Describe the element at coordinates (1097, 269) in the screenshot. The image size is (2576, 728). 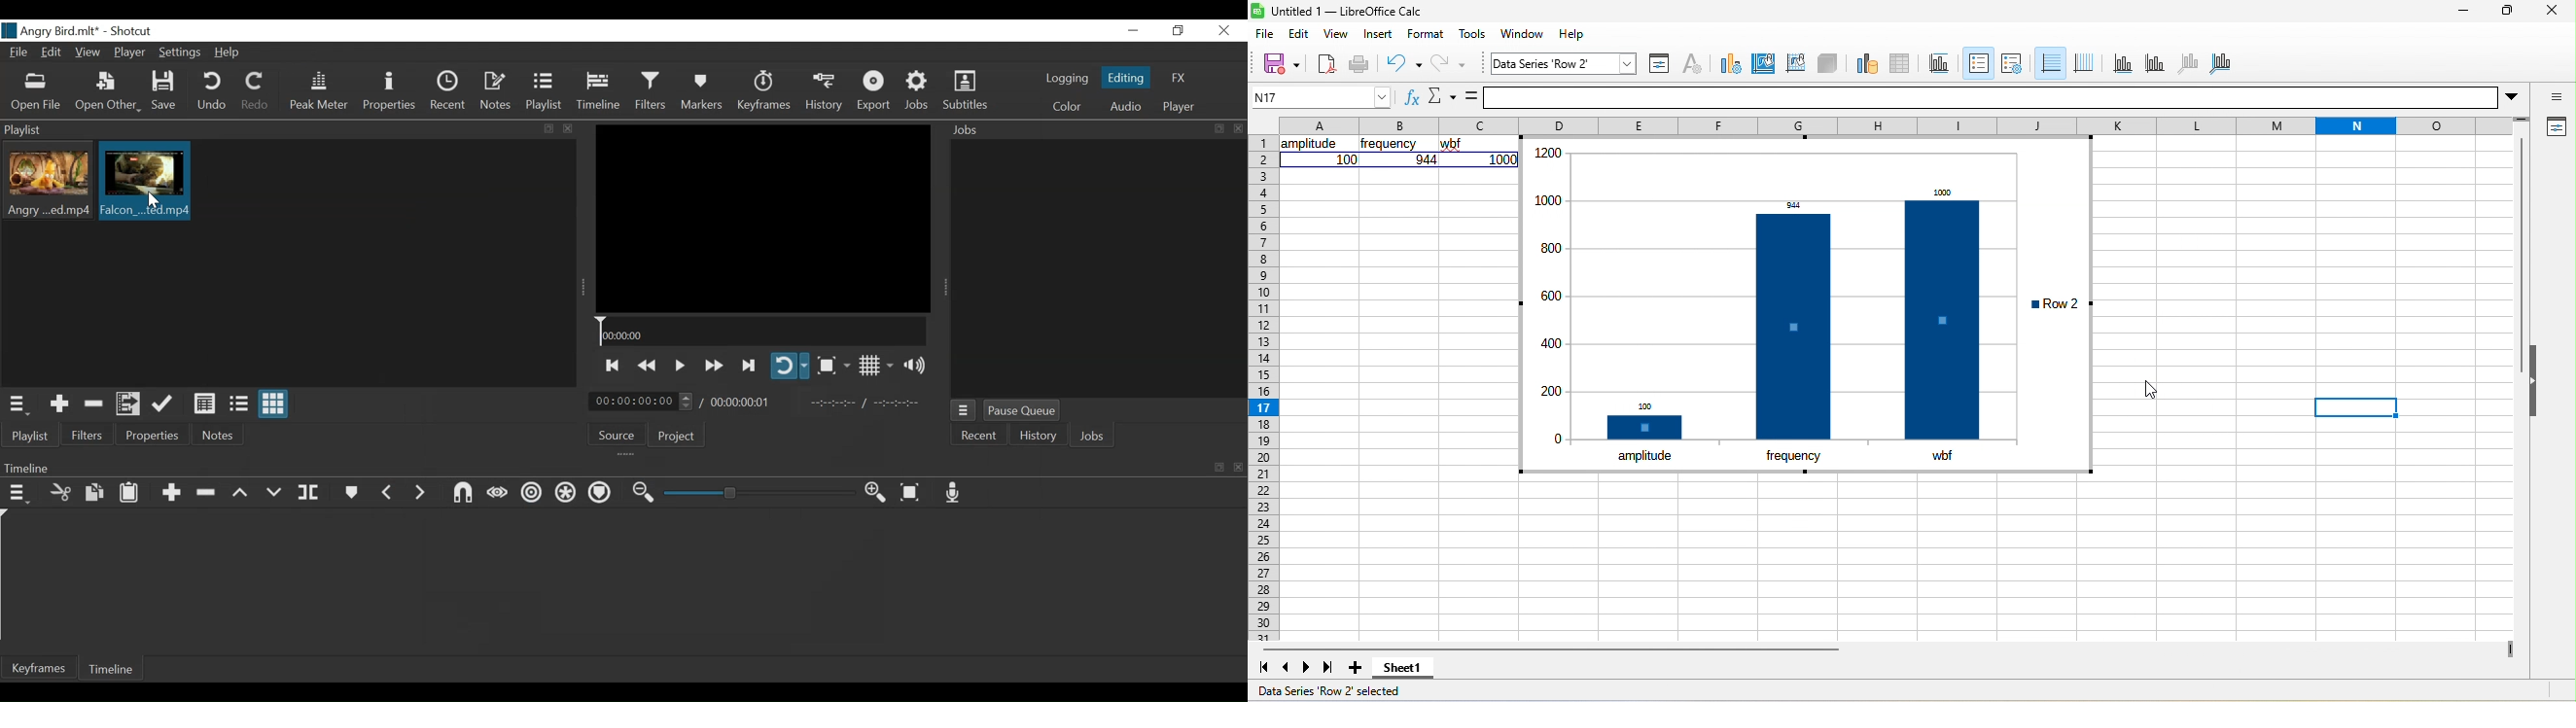
I see `Jobs Panel` at that location.